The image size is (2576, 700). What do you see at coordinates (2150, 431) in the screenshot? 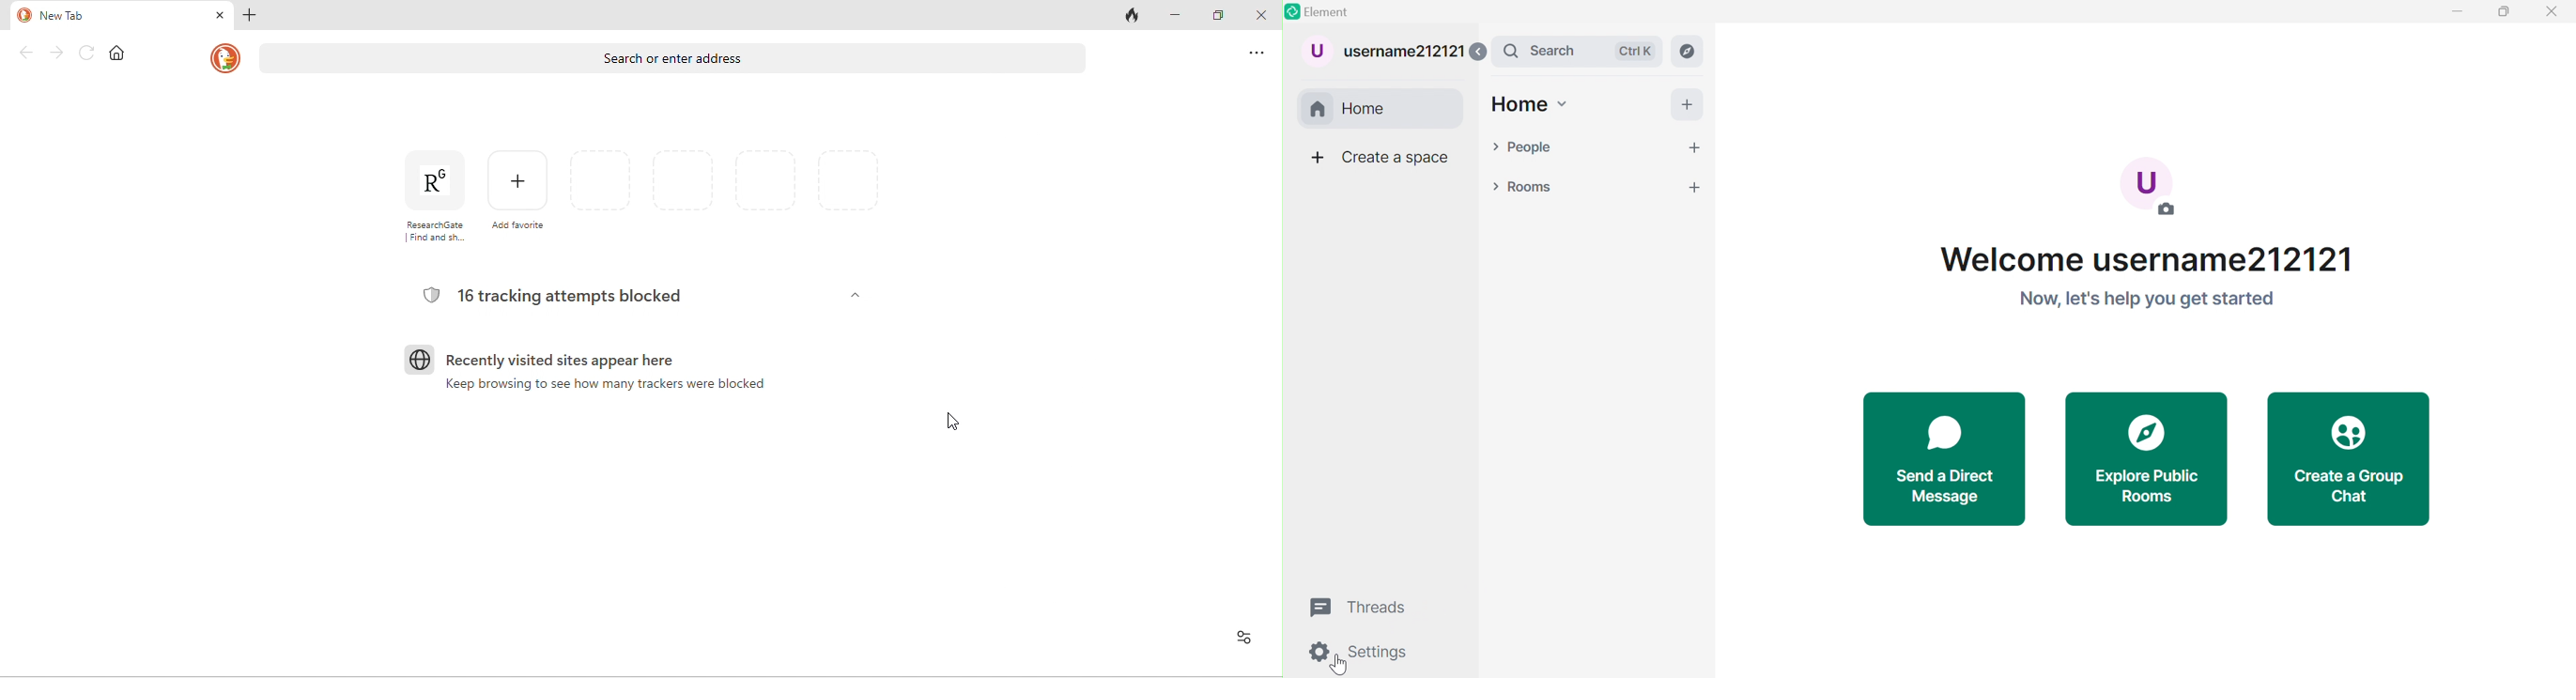
I see `Icon` at bounding box center [2150, 431].